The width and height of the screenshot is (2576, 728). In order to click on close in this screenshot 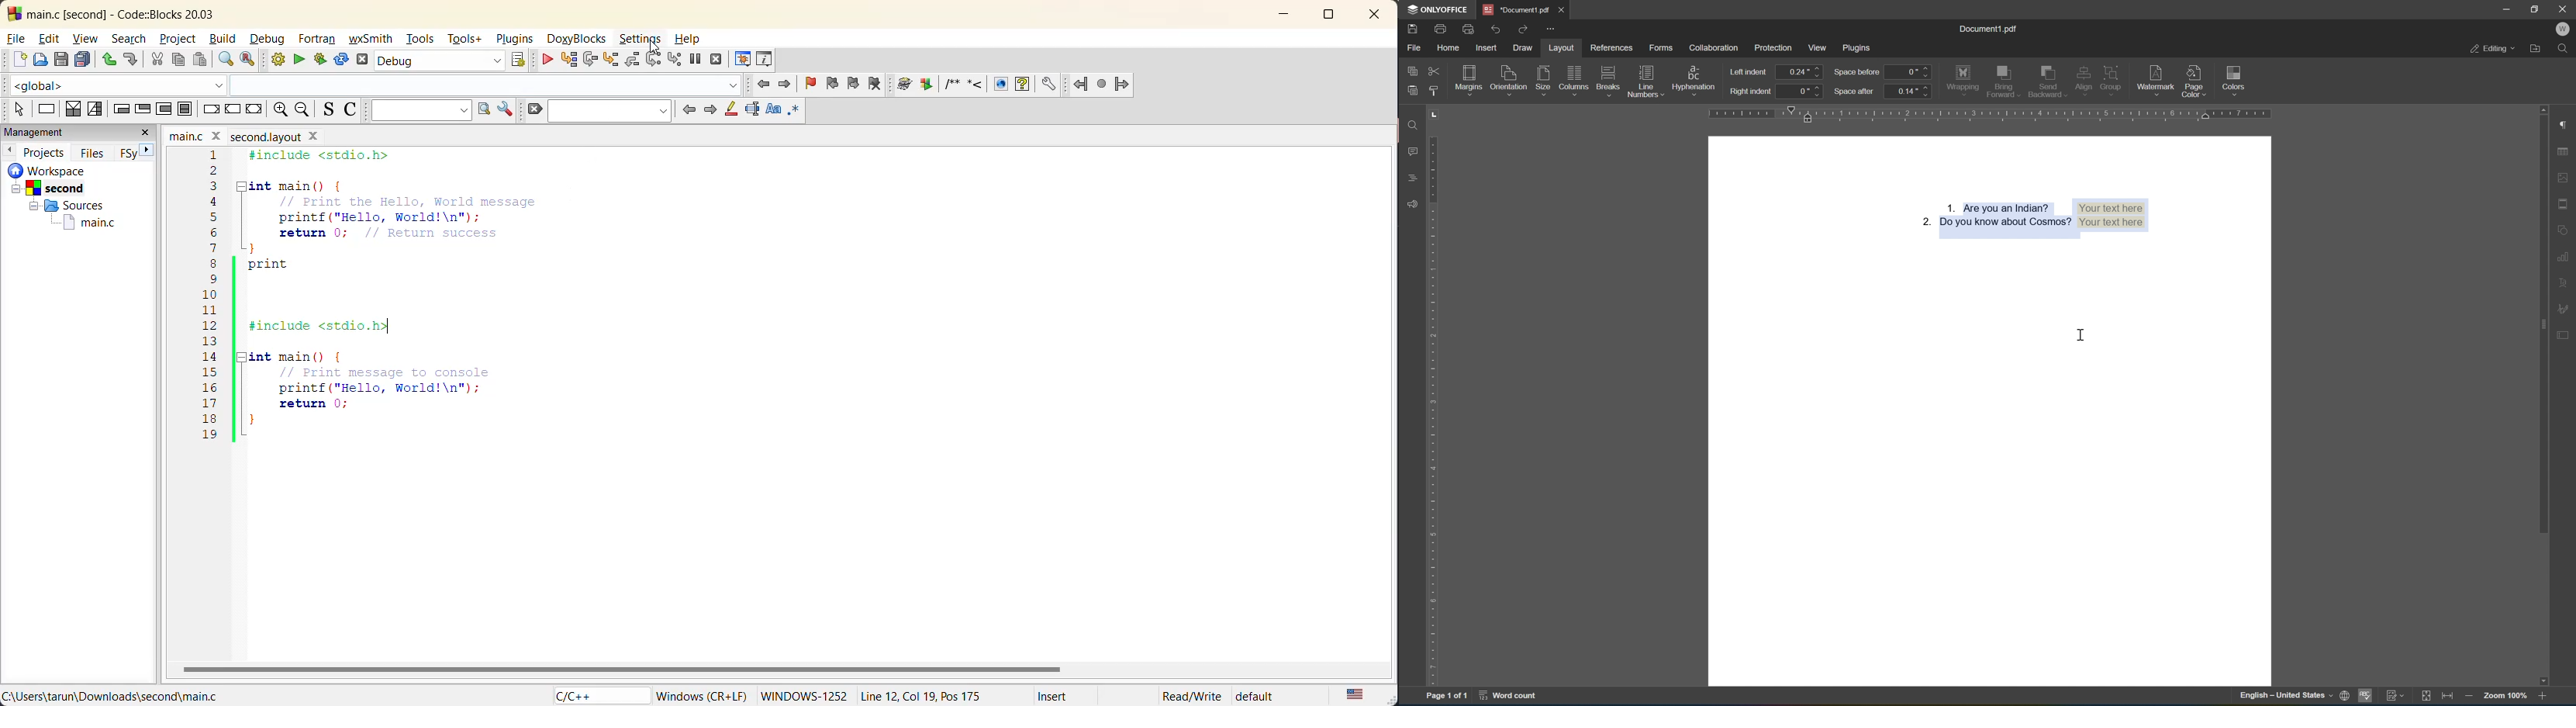, I will do `click(2563, 10)`.